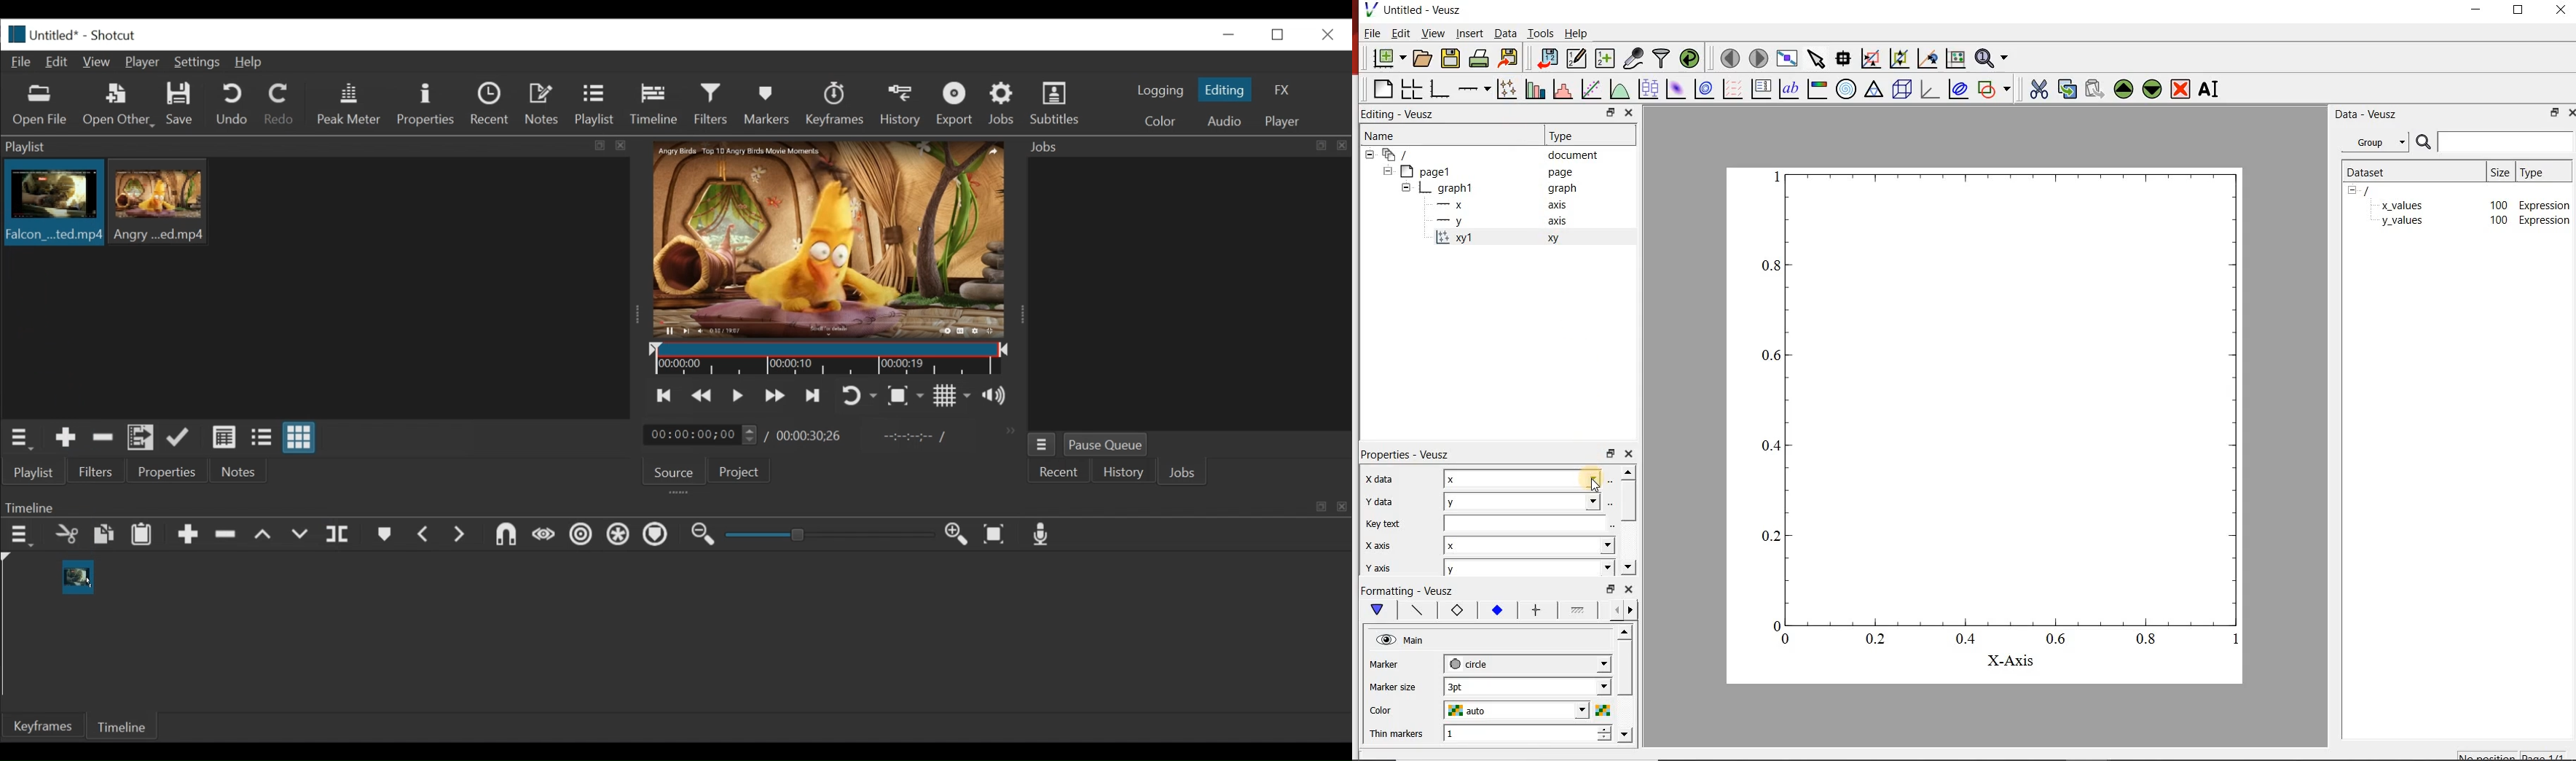  I want to click on File name, so click(56, 37).